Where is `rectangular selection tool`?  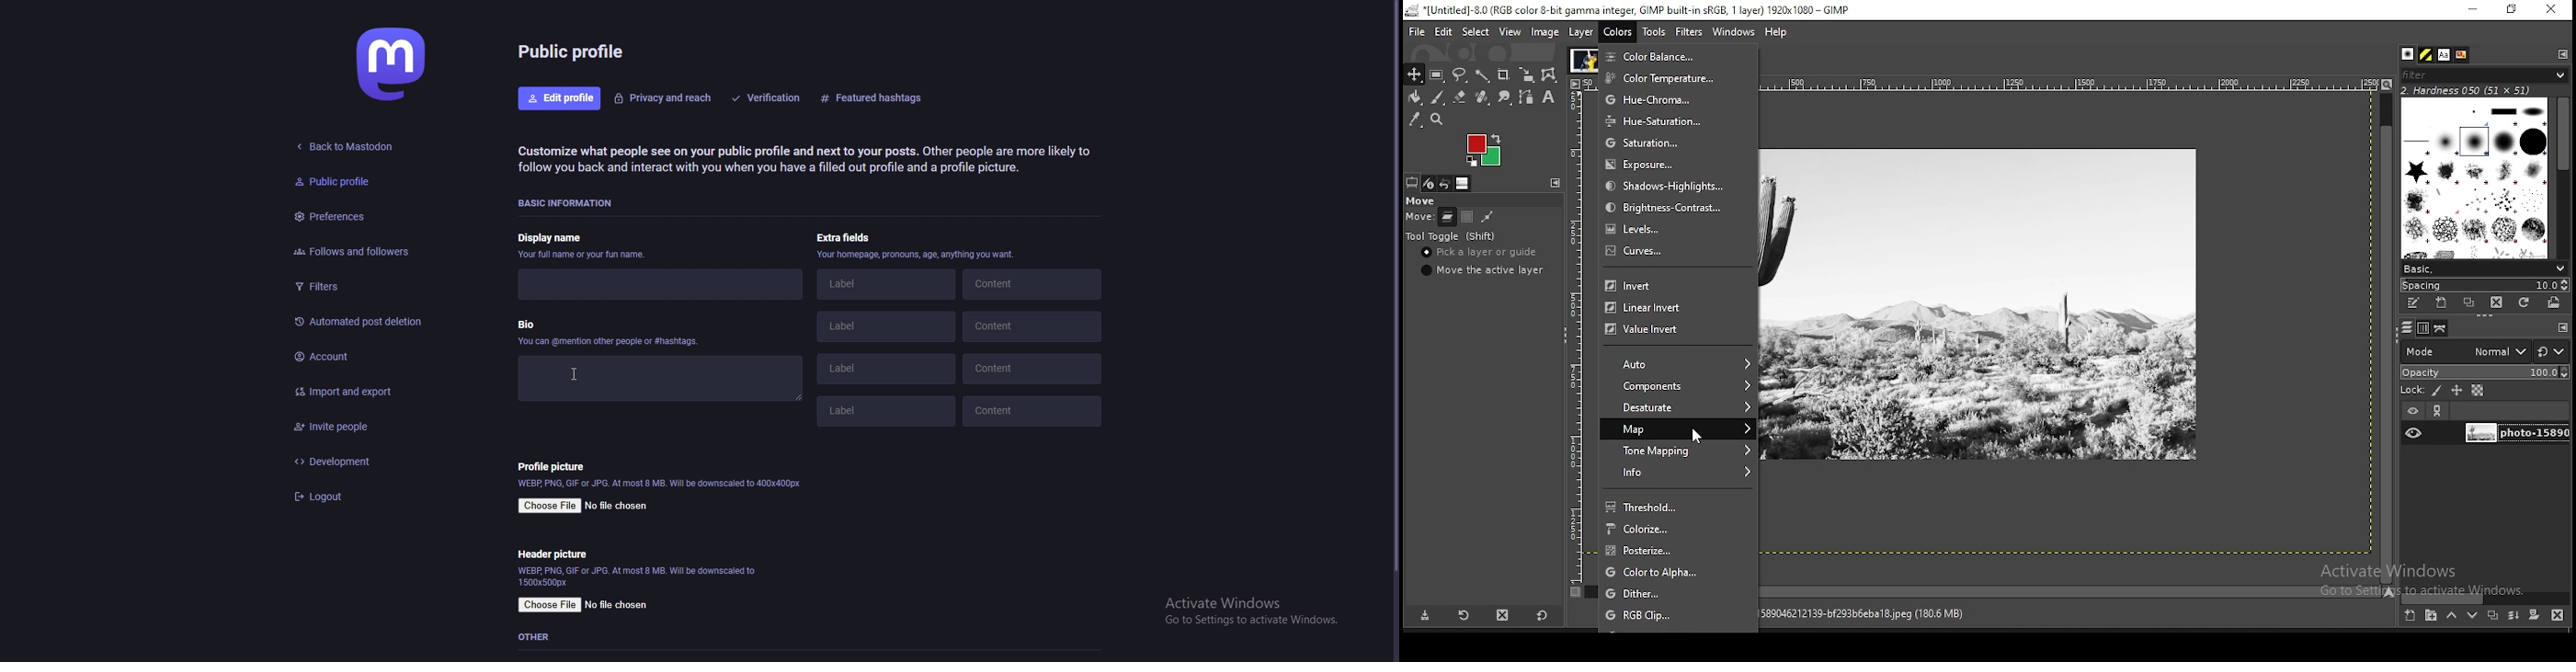
rectangular selection tool is located at coordinates (1437, 74).